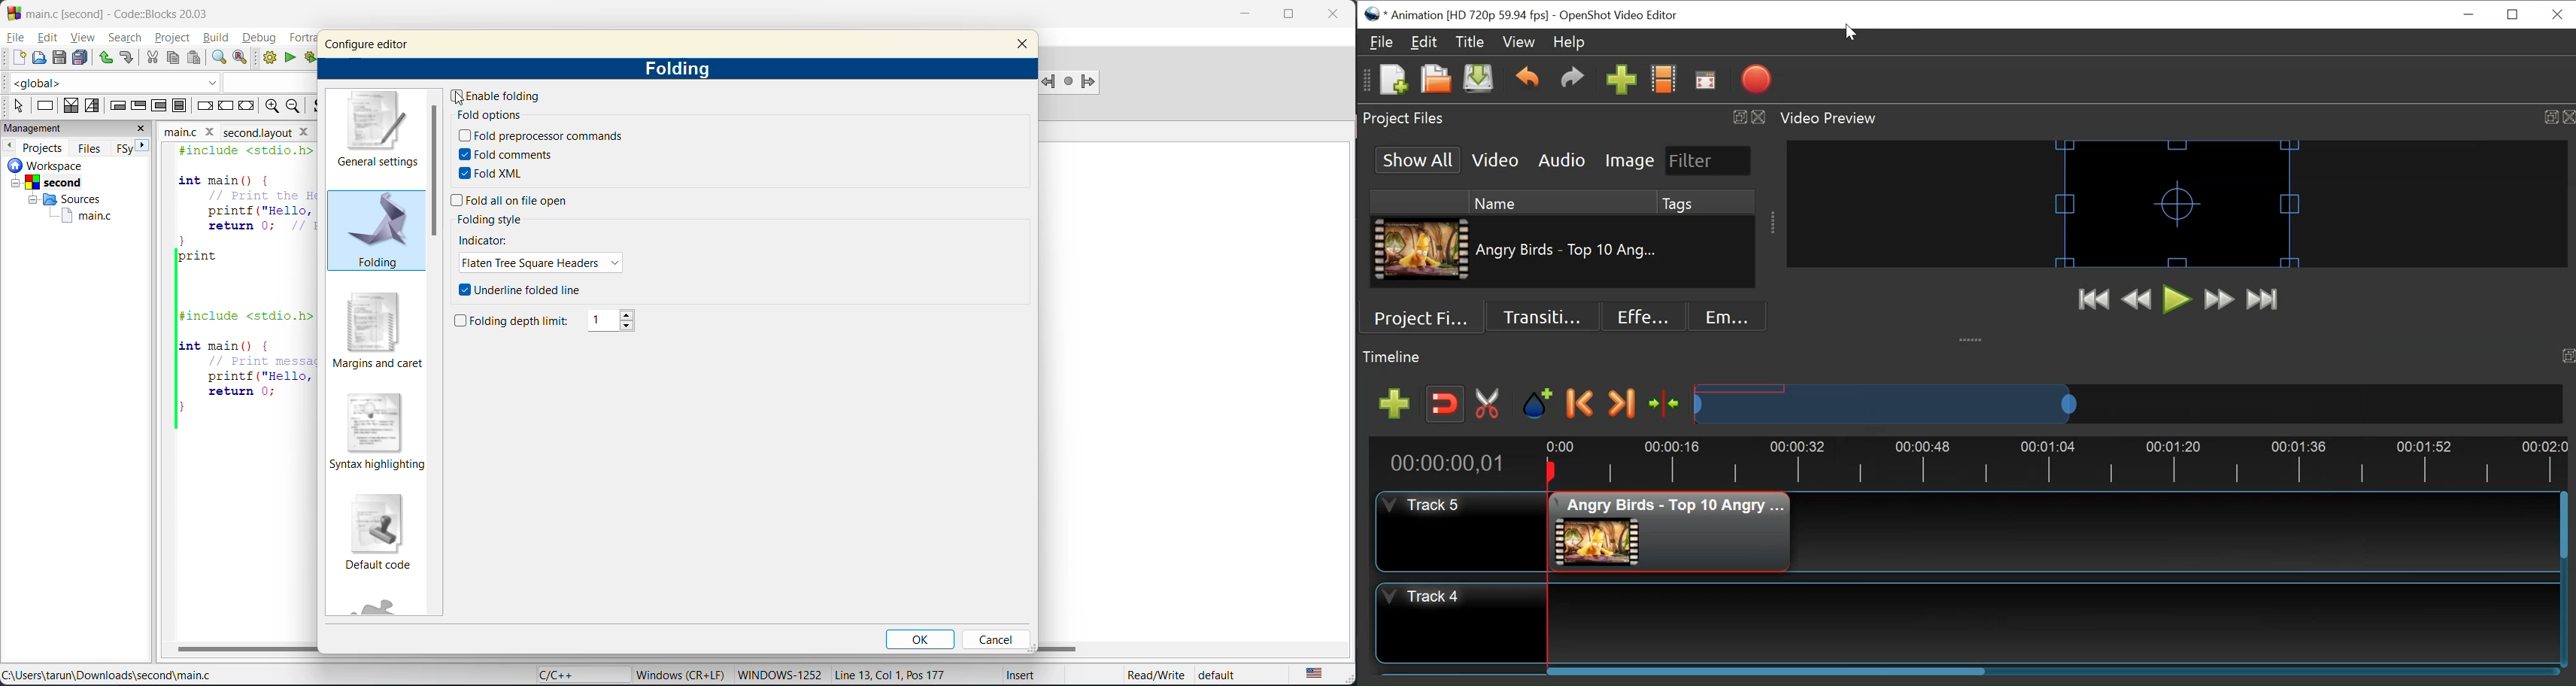  I want to click on Name, so click(1562, 203).